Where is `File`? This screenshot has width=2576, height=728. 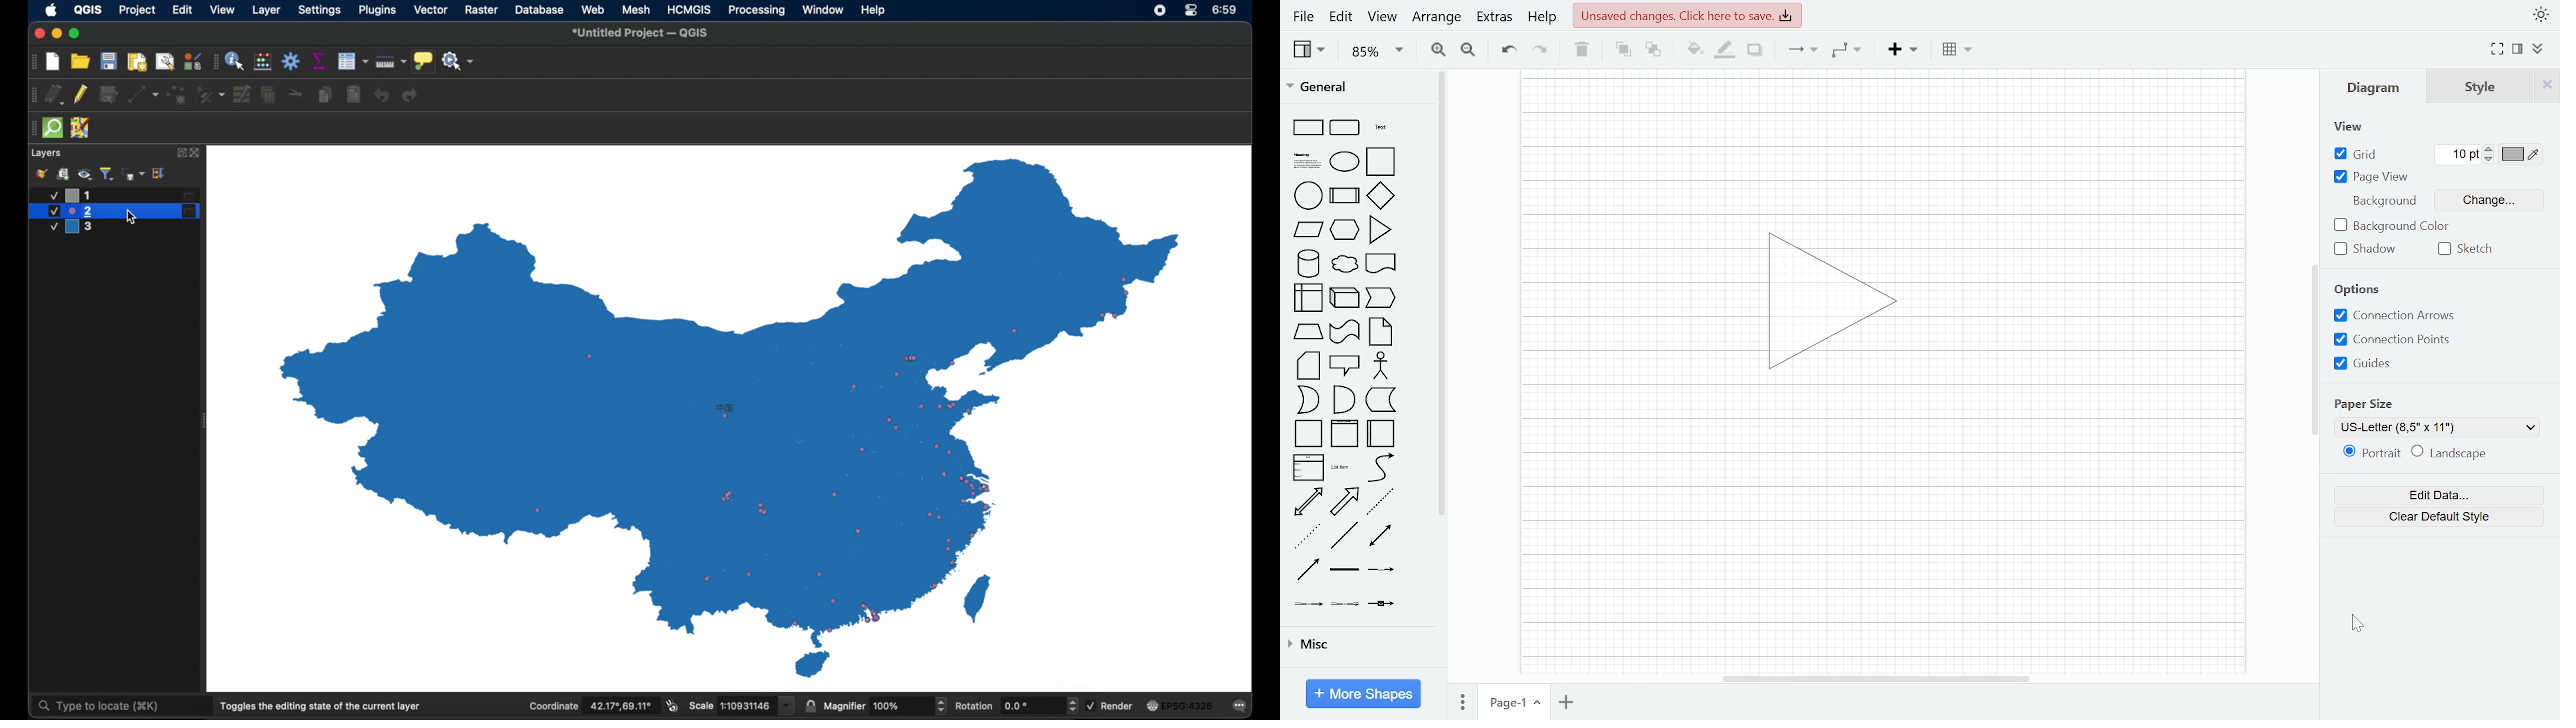
File is located at coordinates (1302, 17).